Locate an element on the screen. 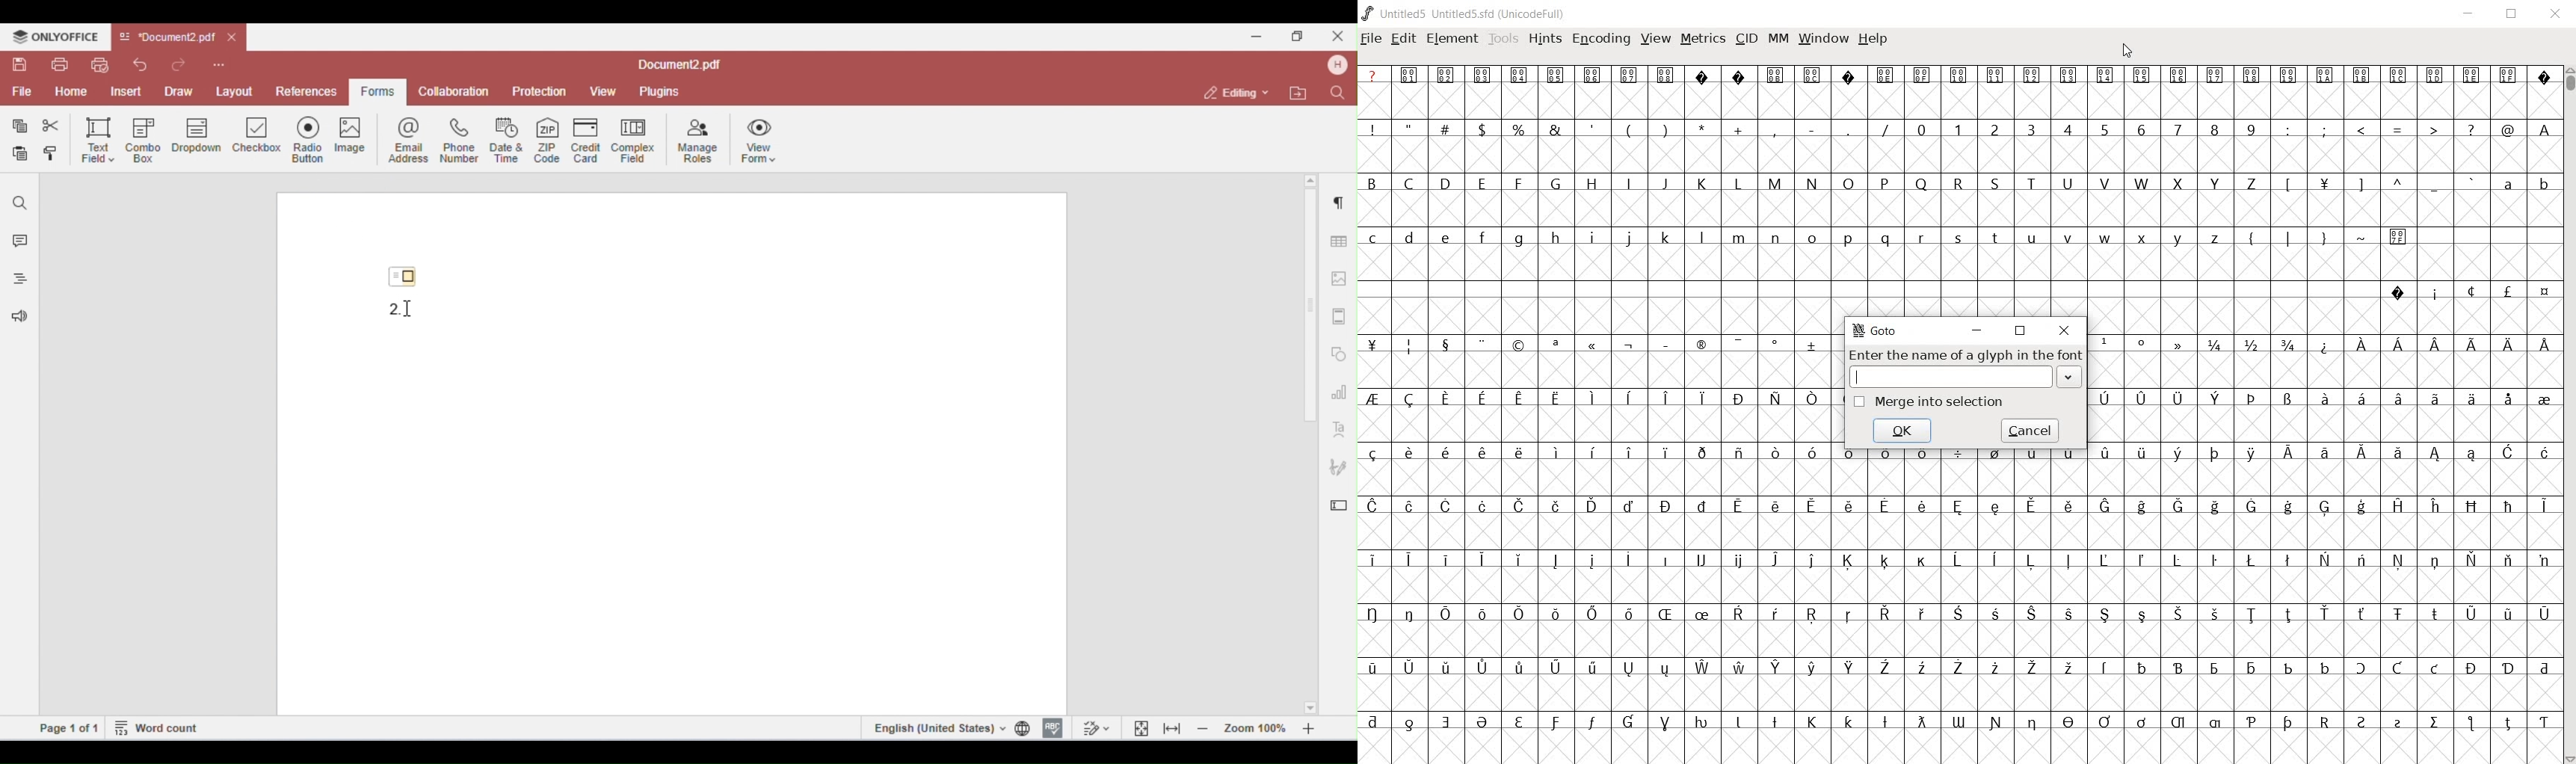 This screenshot has width=2576, height=784. Symbol is located at coordinates (1556, 76).